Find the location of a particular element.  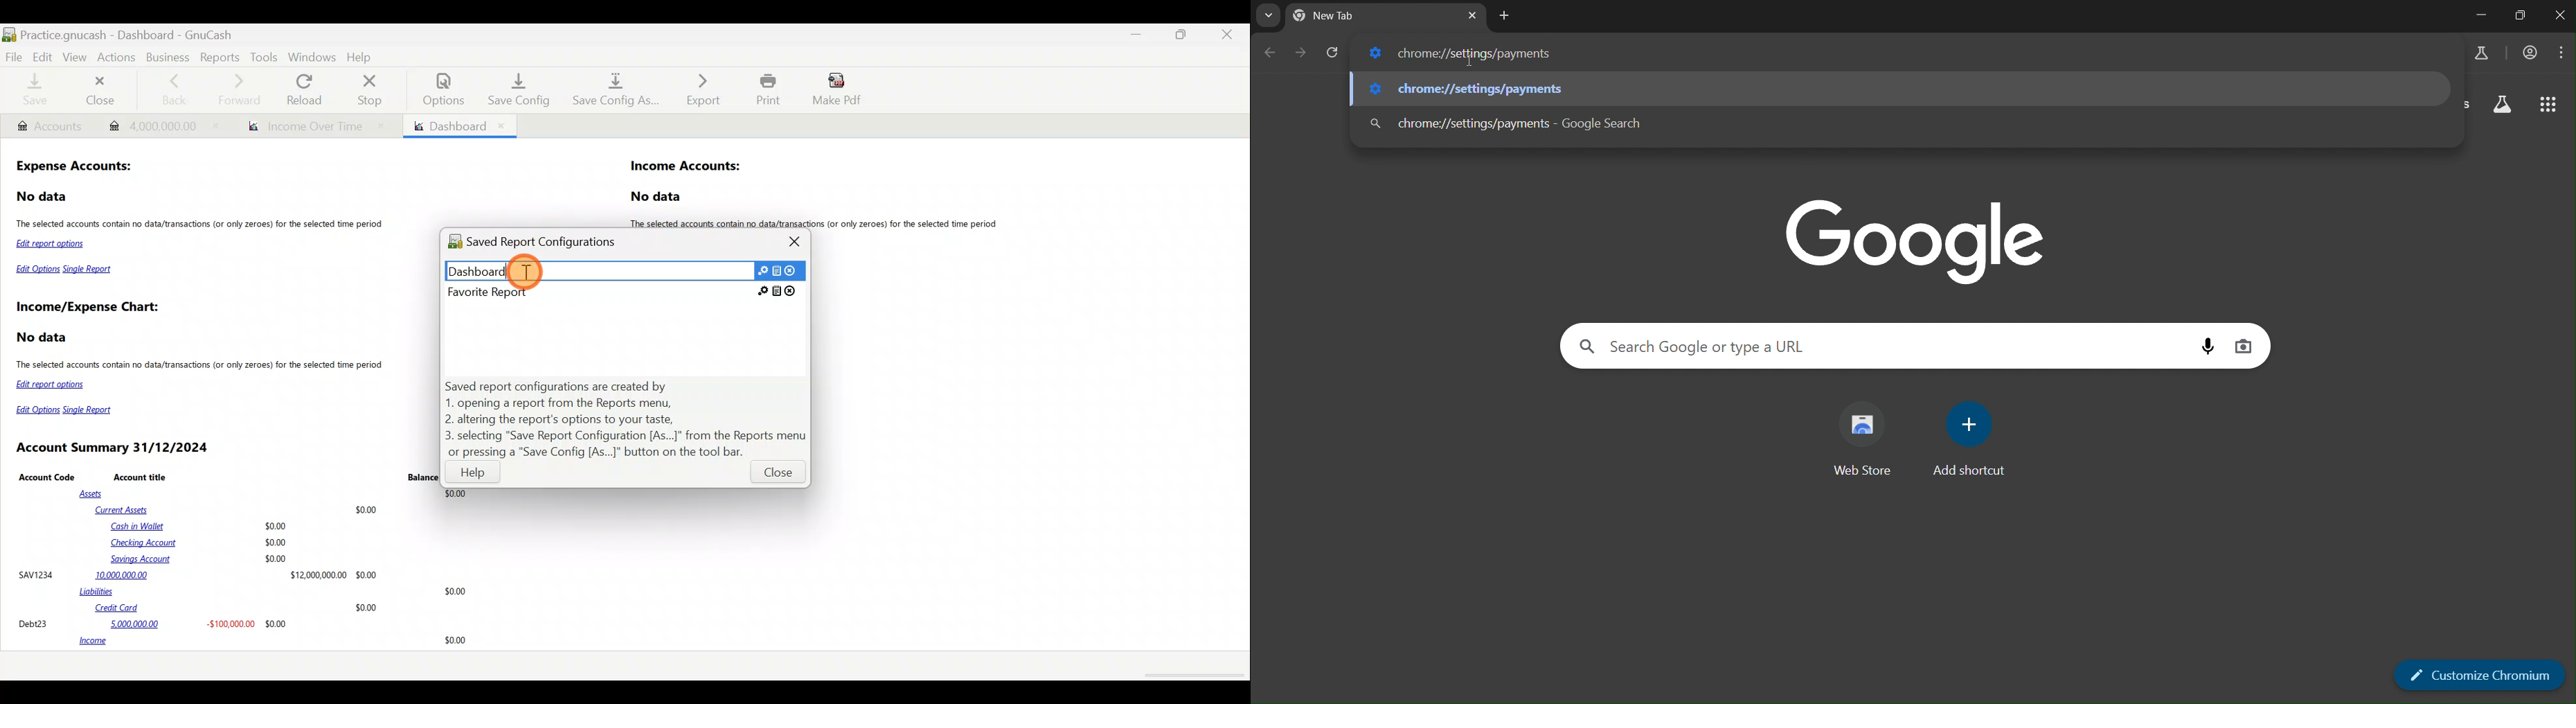

restore down is located at coordinates (2522, 15).